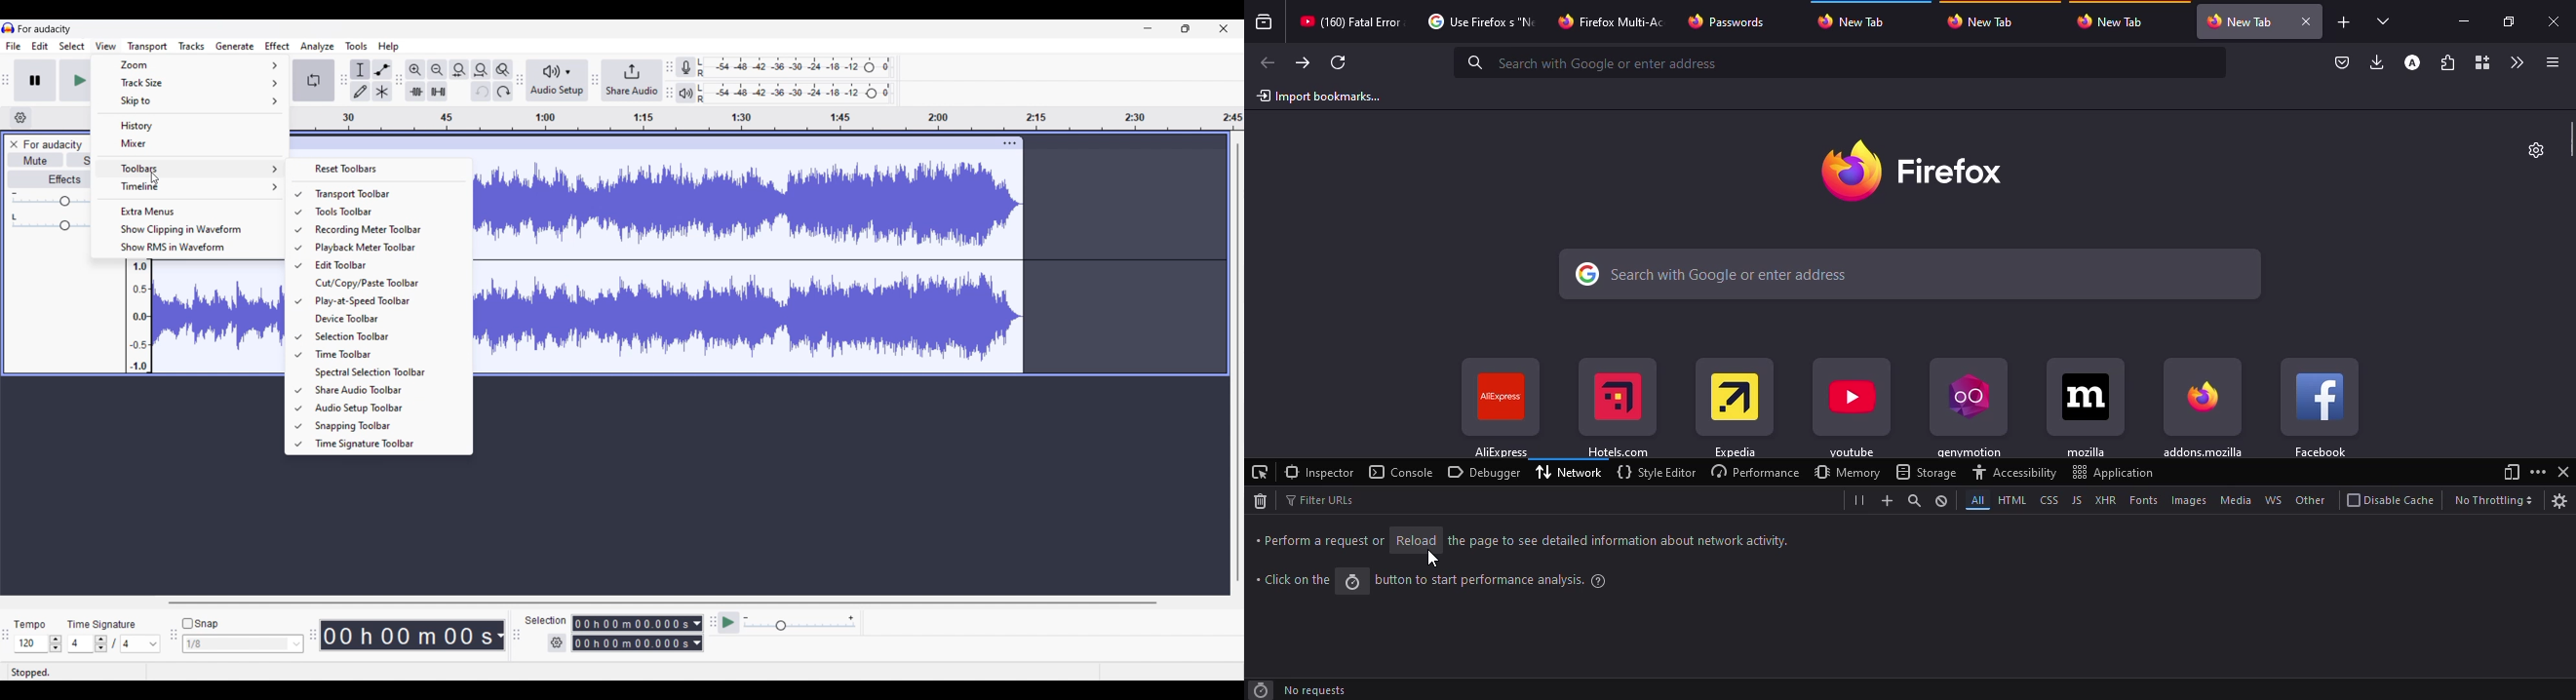 This screenshot has height=700, width=2576. I want to click on Duration measurement options, so click(698, 633).